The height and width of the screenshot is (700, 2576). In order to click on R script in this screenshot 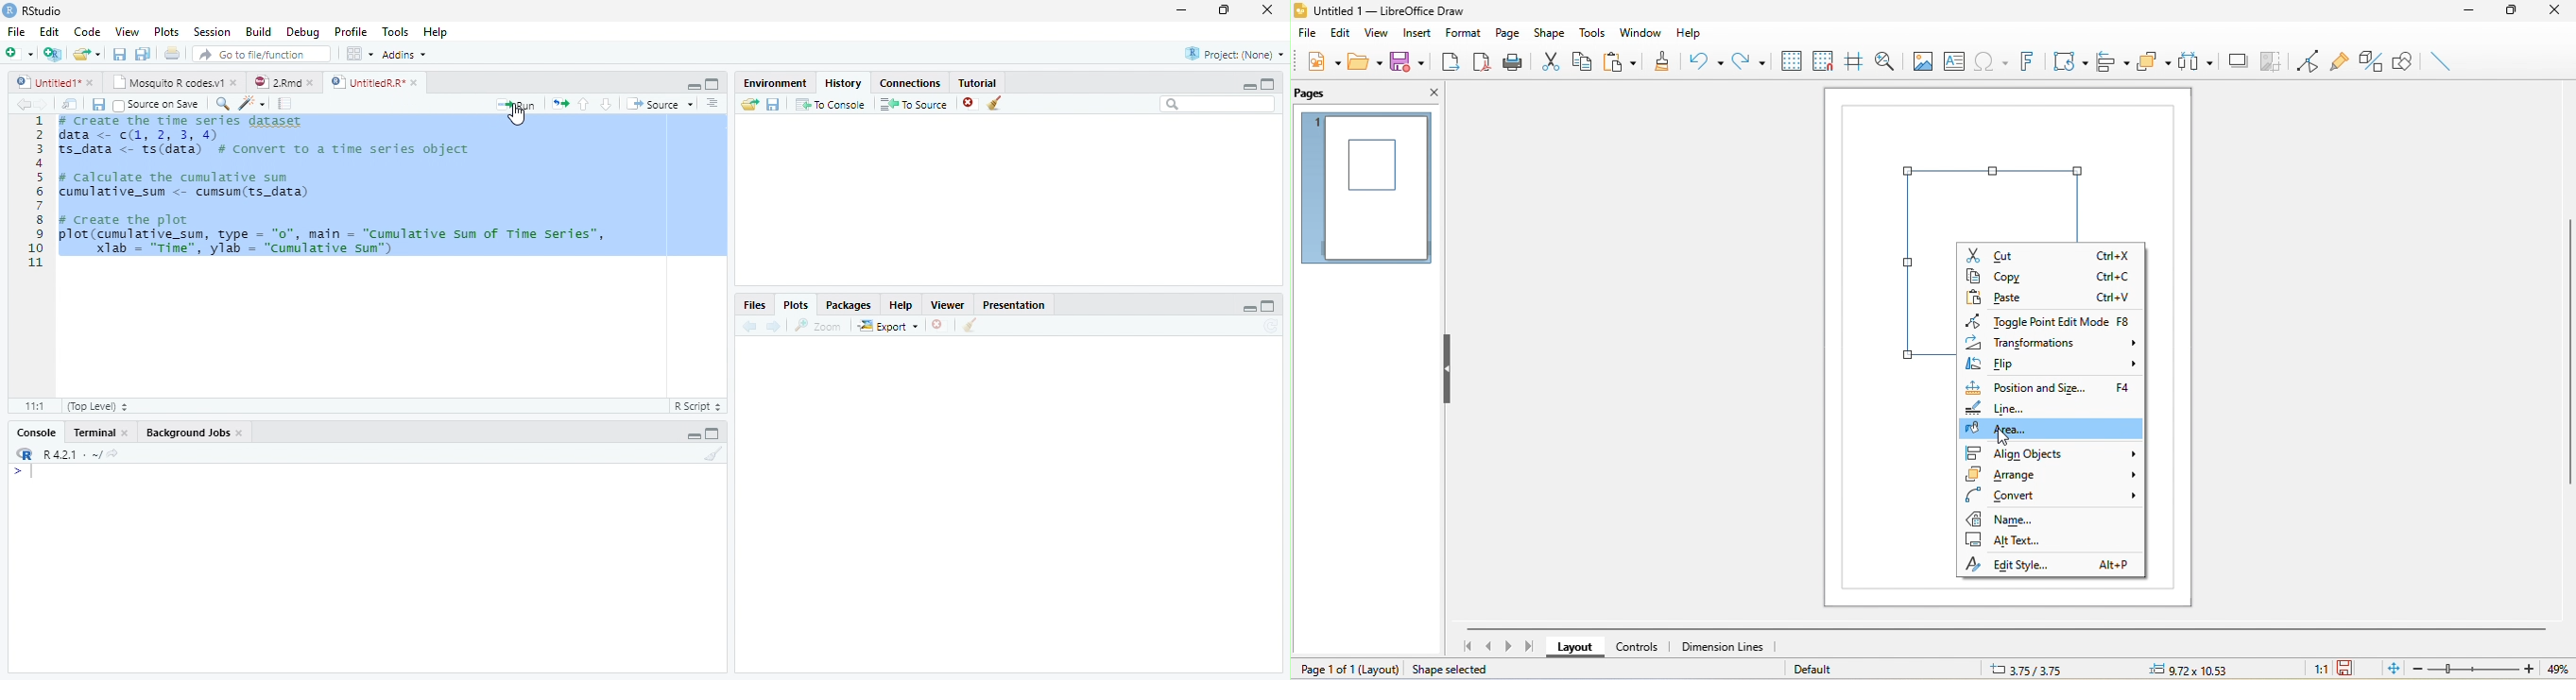, I will do `click(700, 406)`.